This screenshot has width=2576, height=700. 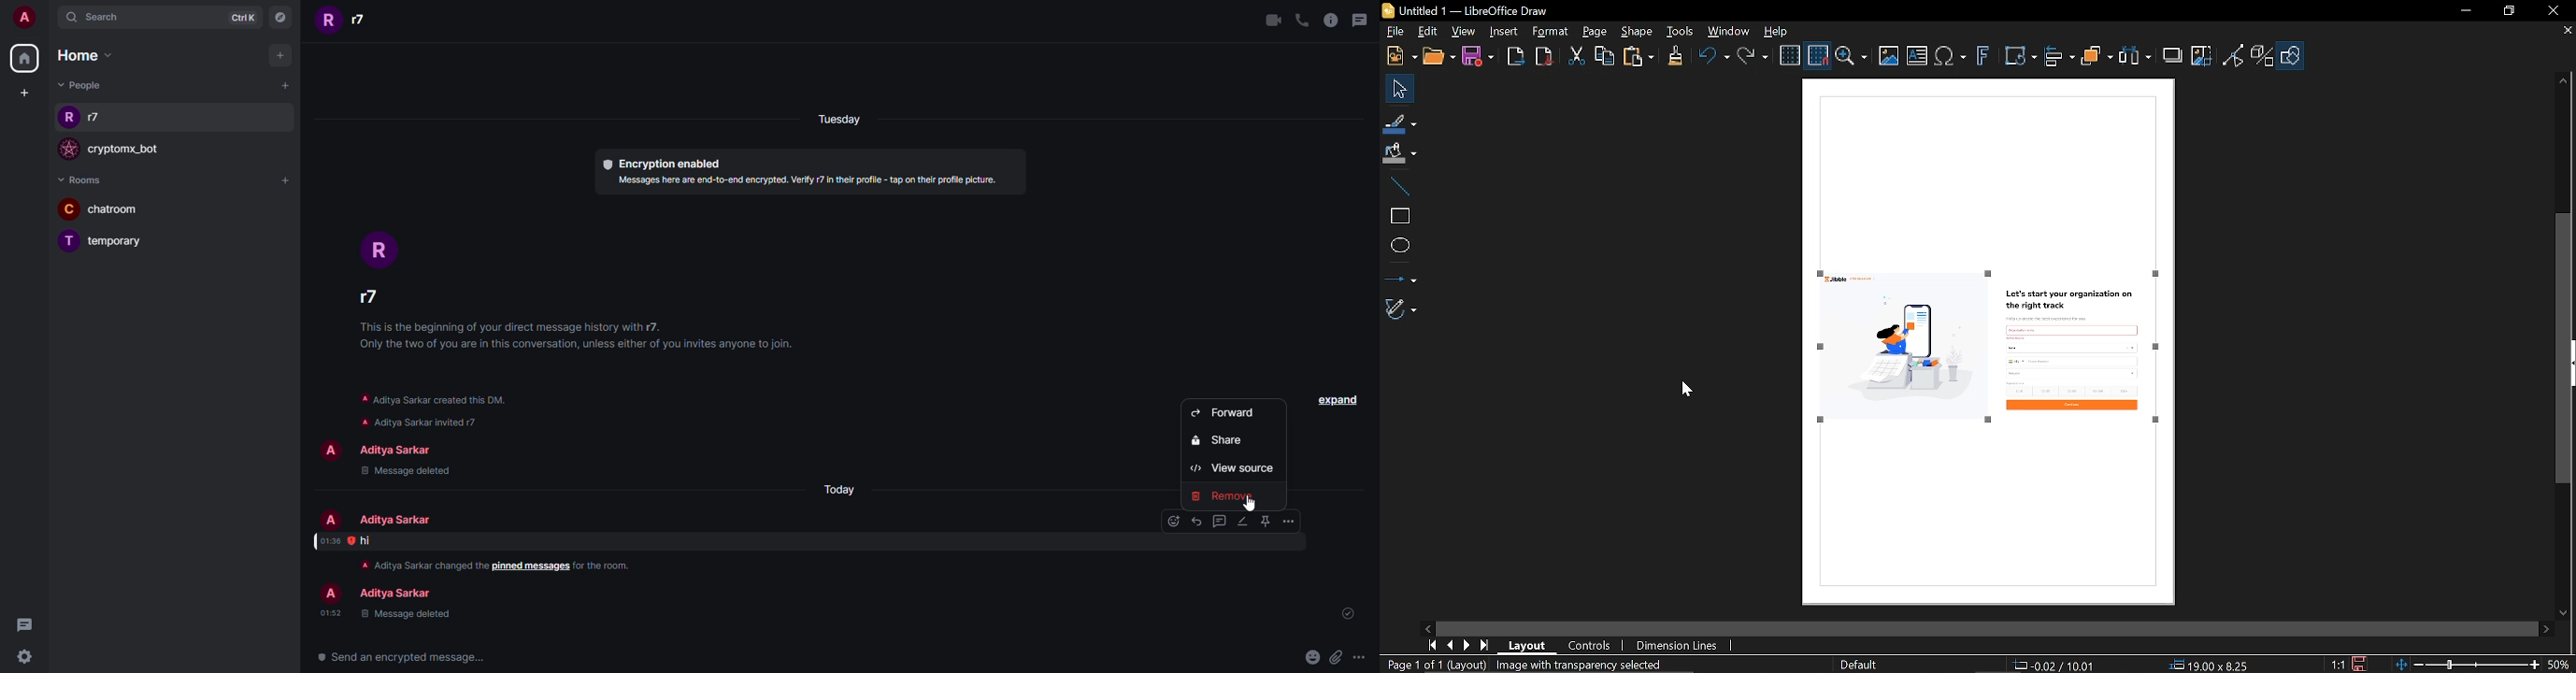 What do you see at coordinates (1242, 521) in the screenshot?
I see `edit` at bounding box center [1242, 521].